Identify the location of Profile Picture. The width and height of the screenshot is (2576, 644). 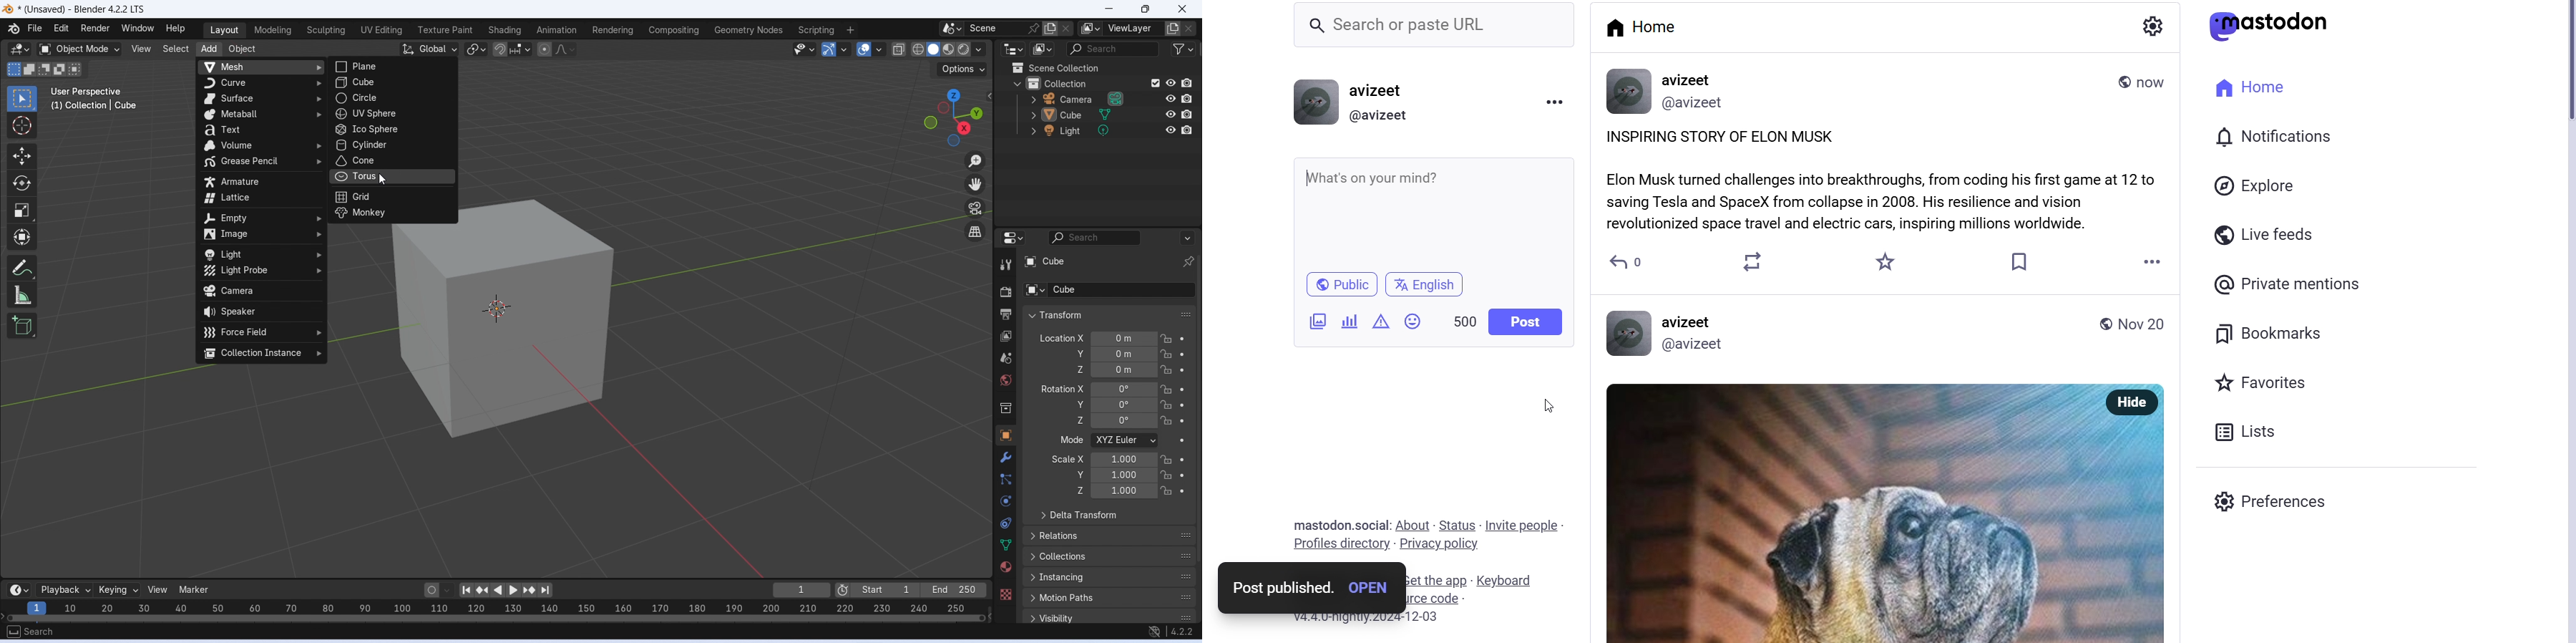
(1629, 336).